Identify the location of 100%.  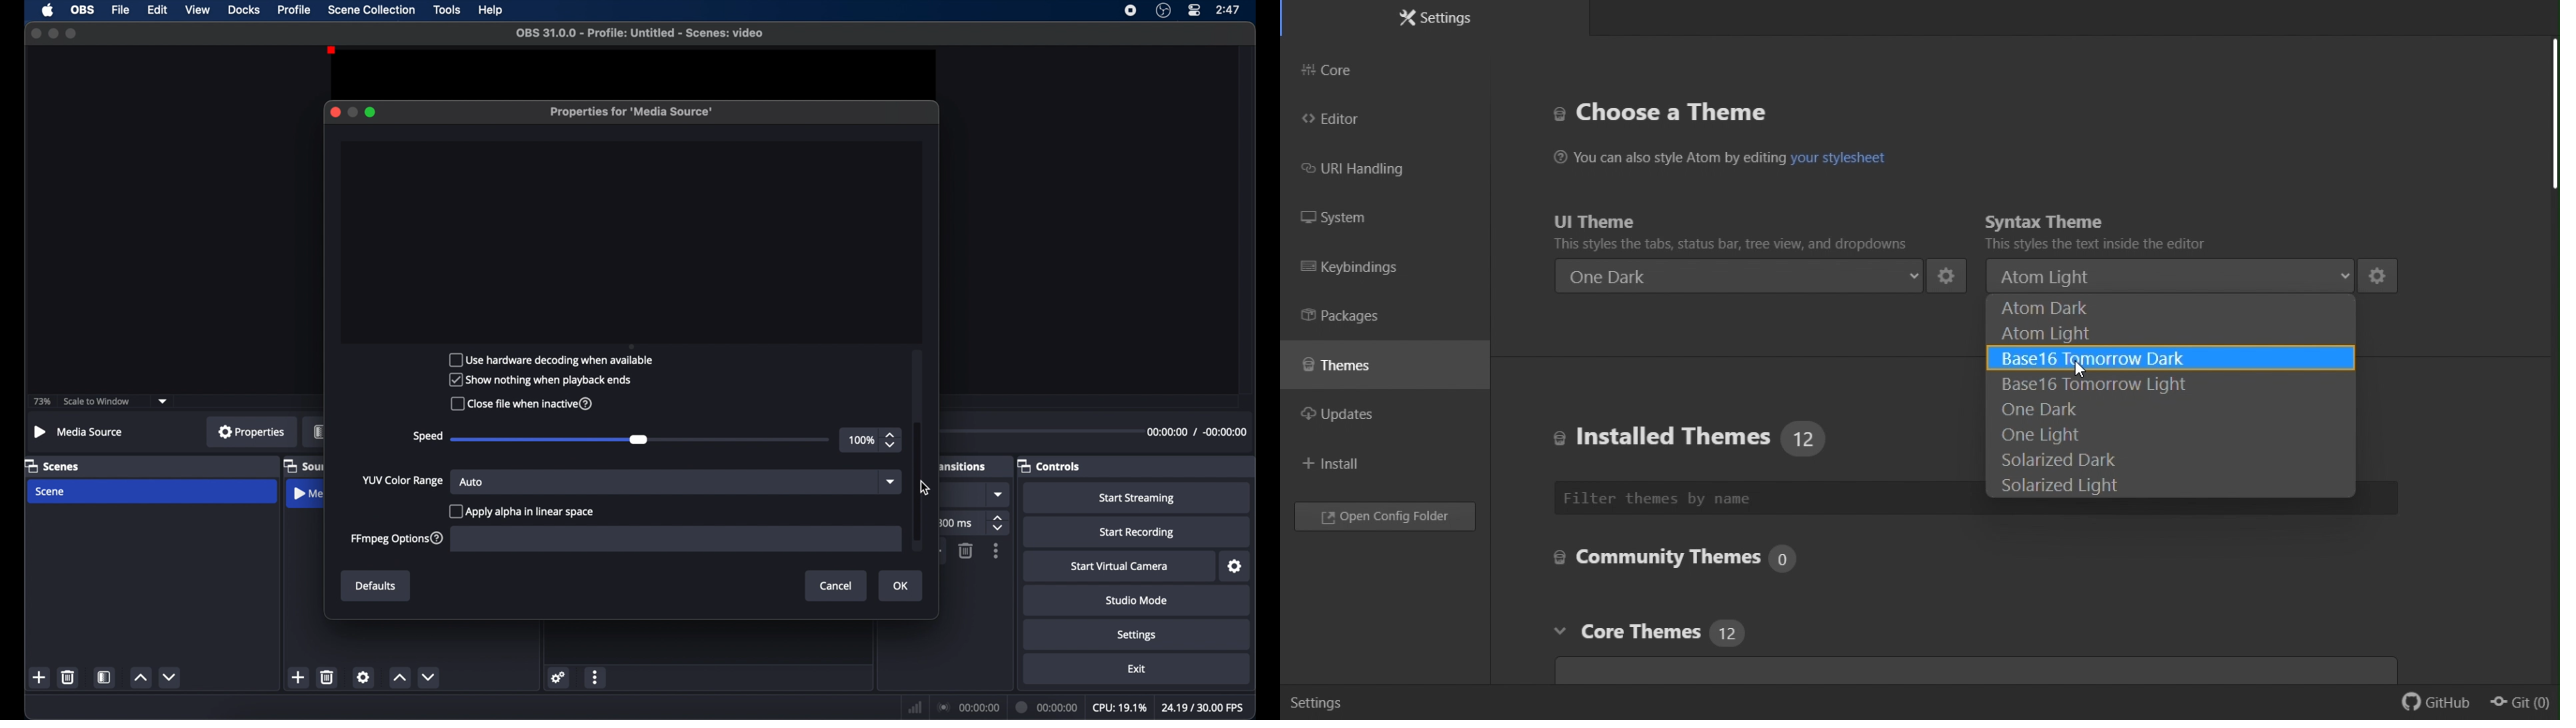
(861, 441).